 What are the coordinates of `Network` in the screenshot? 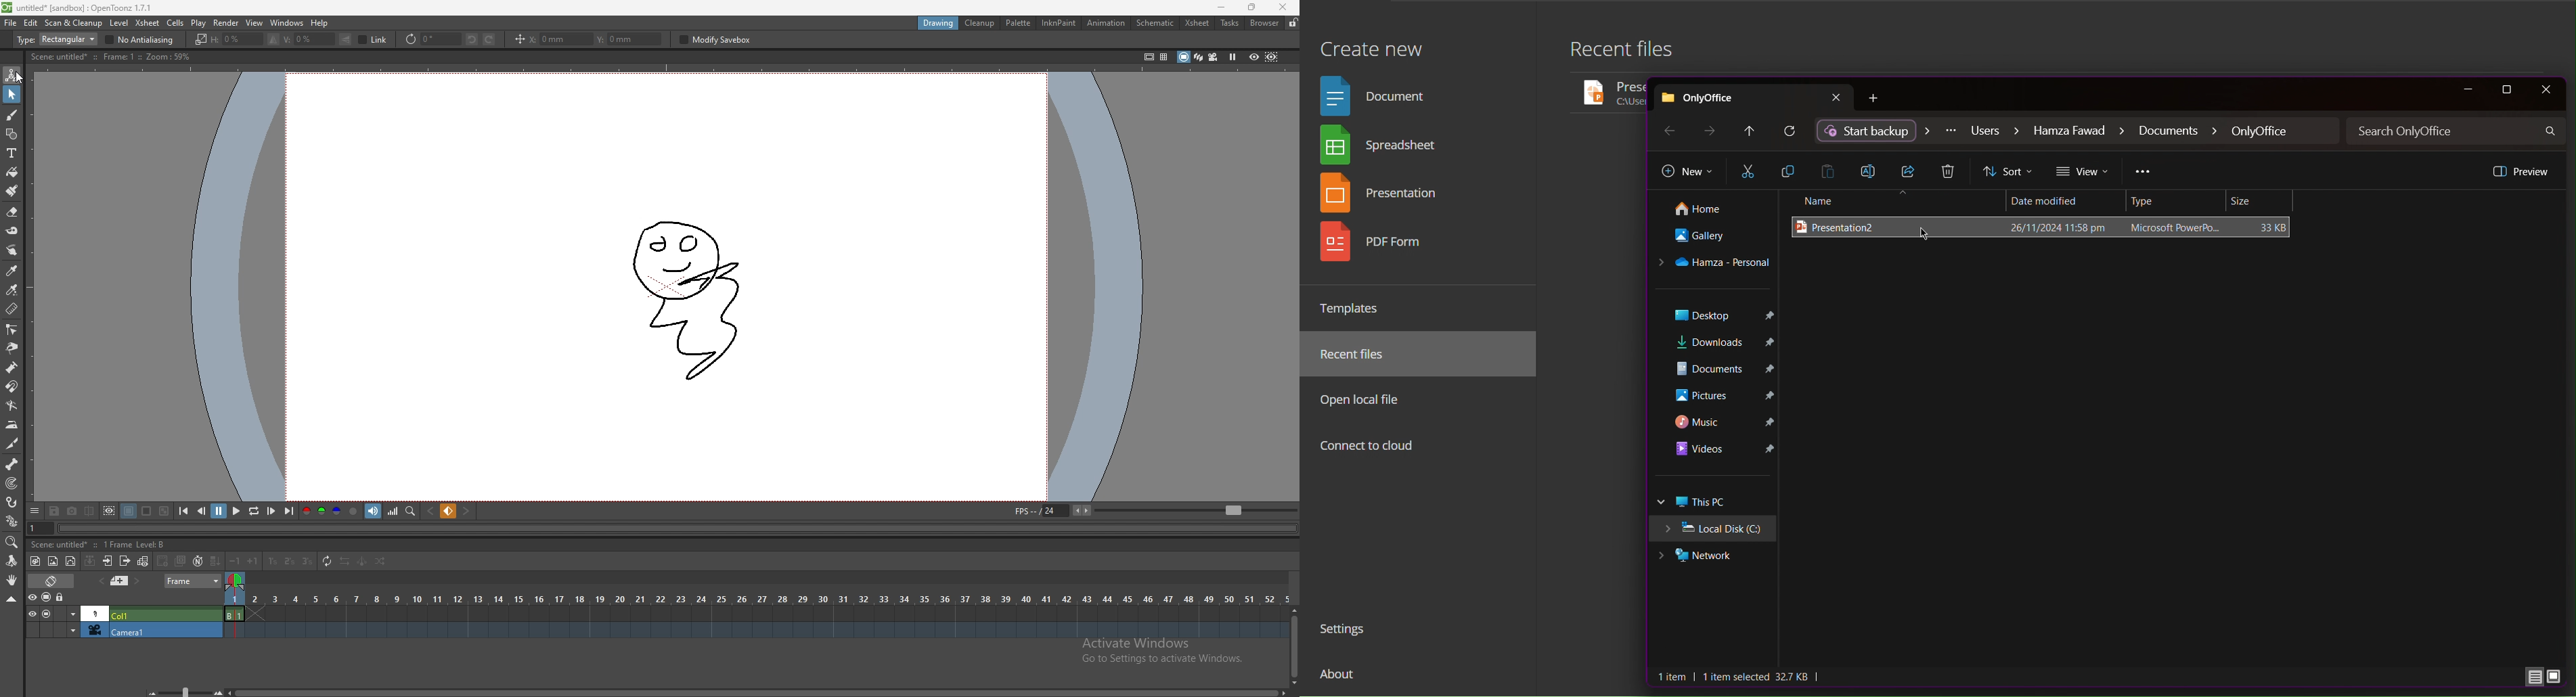 It's located at (1714, 554).